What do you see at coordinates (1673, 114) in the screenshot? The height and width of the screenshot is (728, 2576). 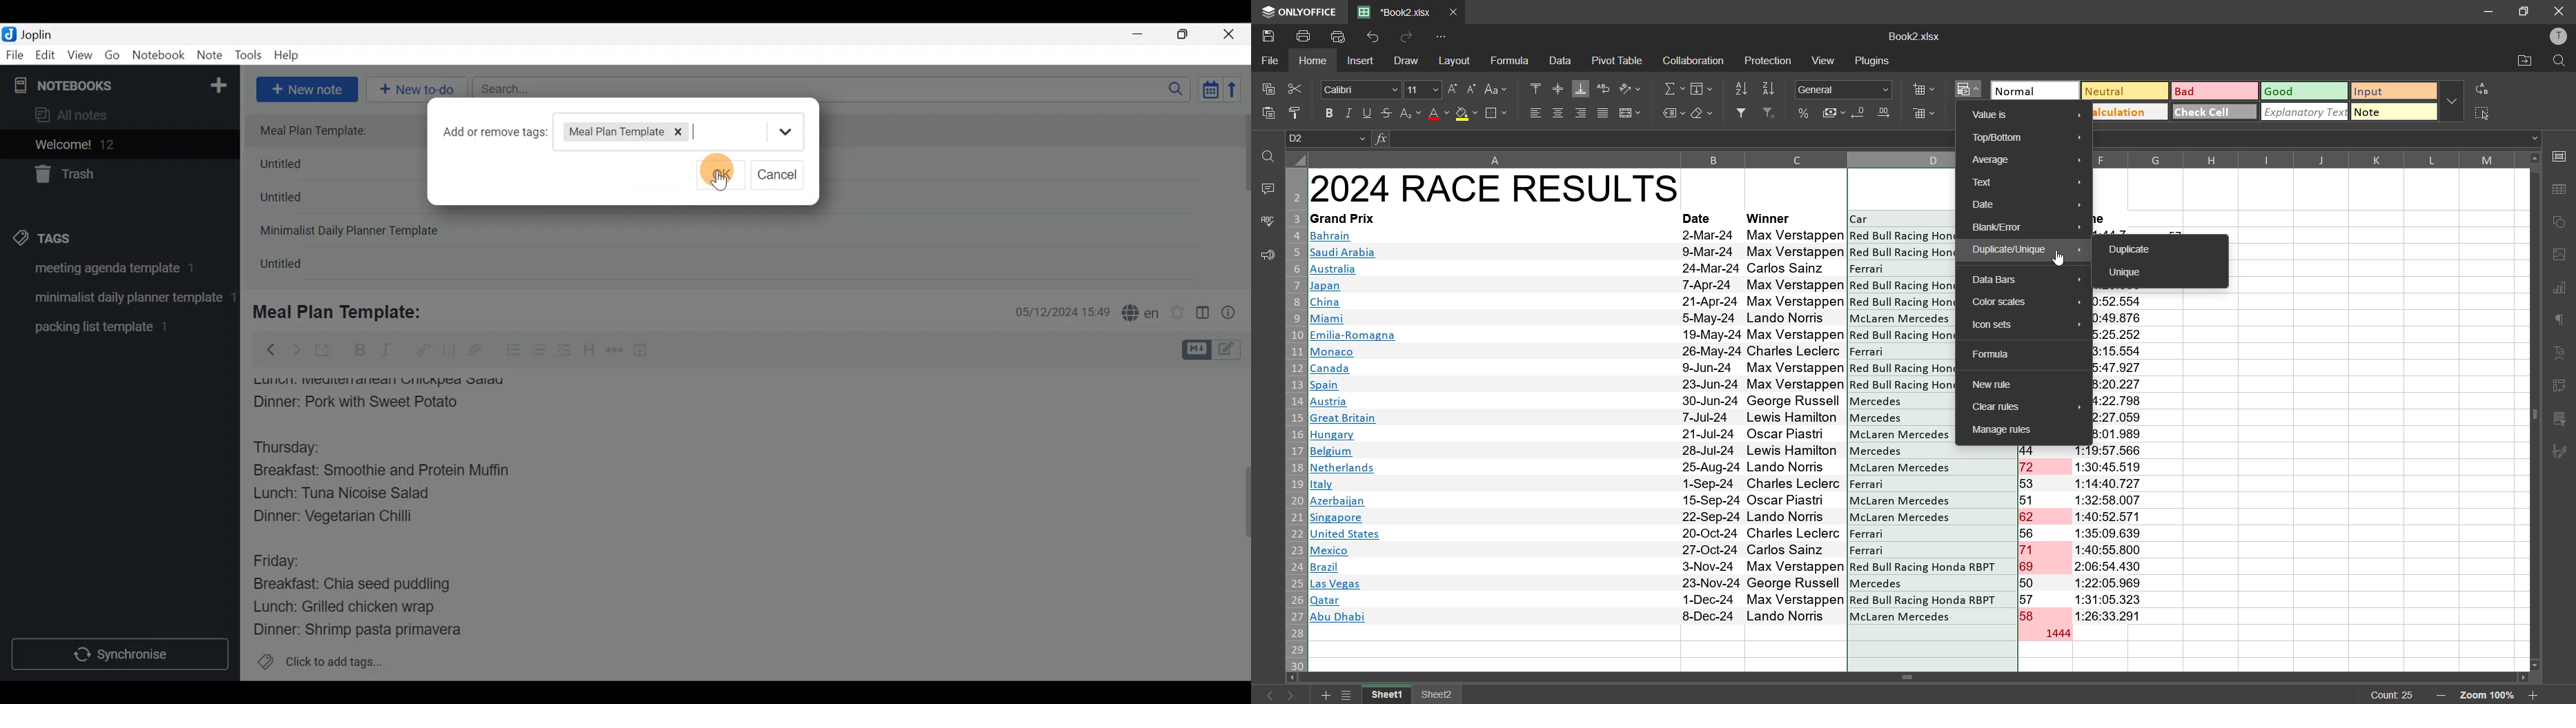 I see `named ranges` at bounding box center [1673, 114].